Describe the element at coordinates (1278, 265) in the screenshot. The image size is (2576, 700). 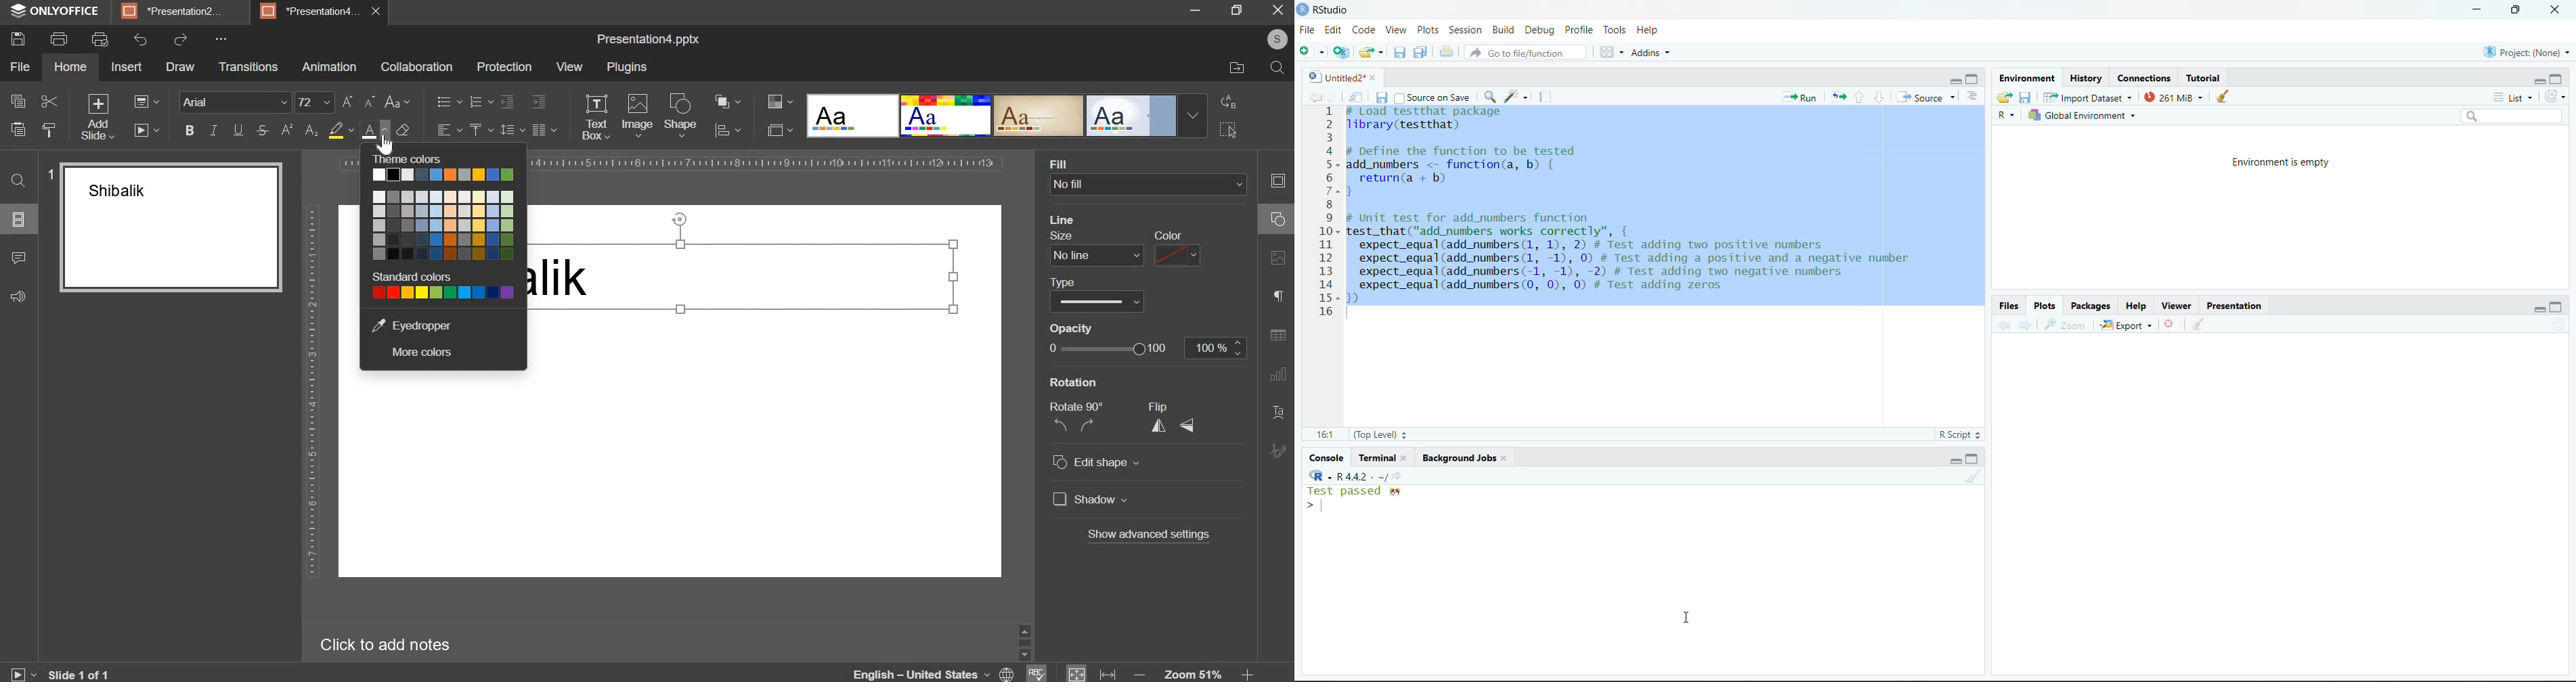
I see `image` at that location.